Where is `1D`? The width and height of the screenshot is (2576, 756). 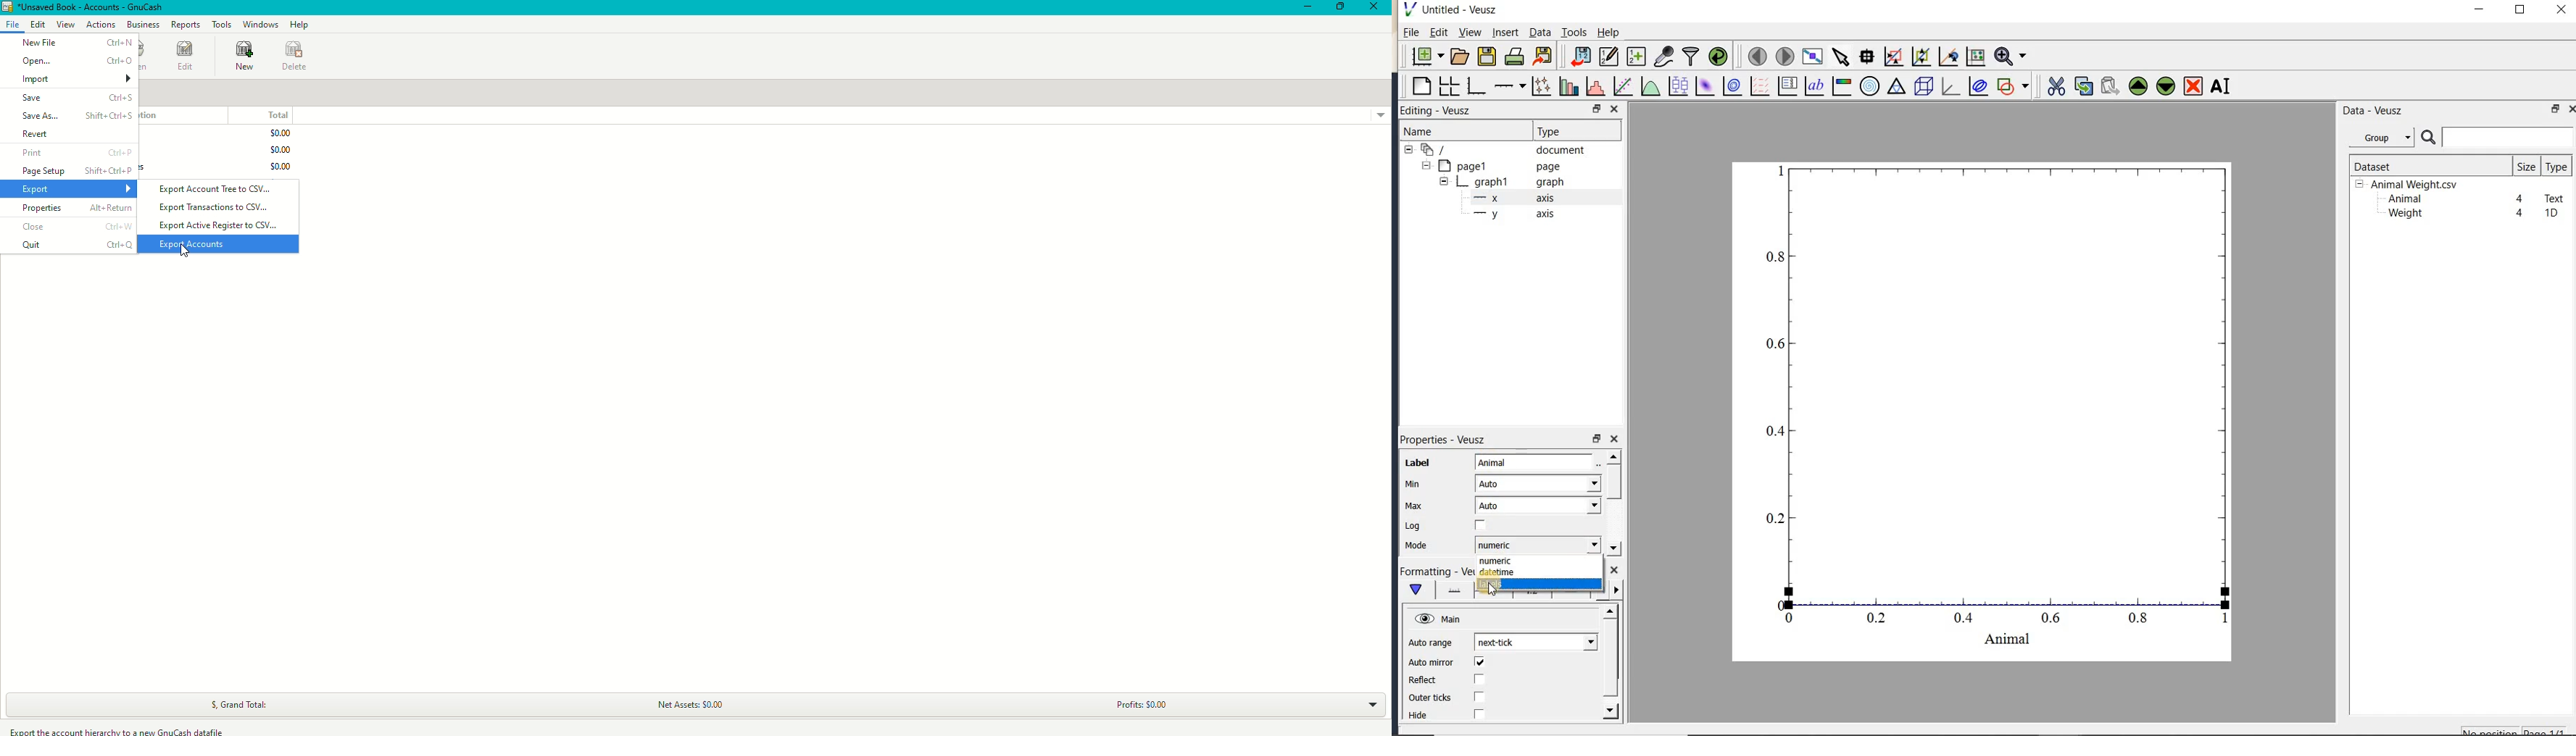 1D is located at coordinates (2551, 213).